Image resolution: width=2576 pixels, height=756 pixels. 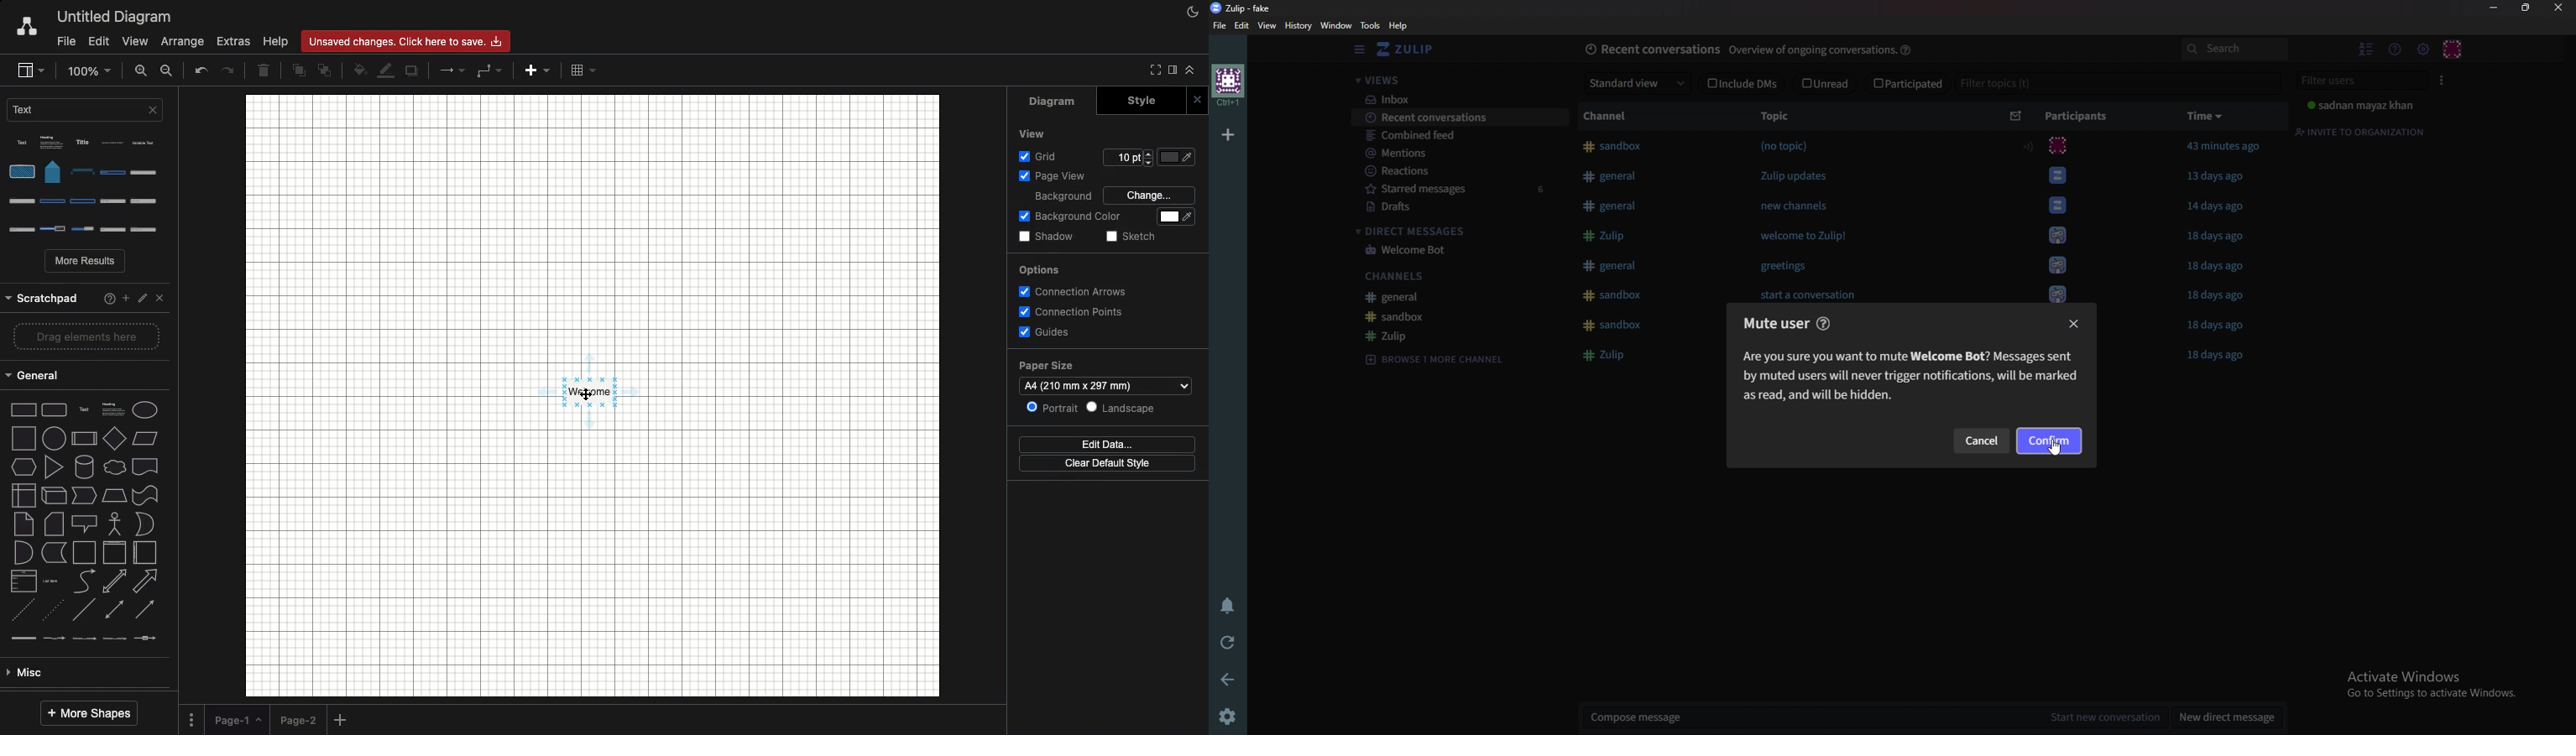 What do you see at coordinates (1613, 145) in the screenshot?
I see `#sandbox` at bounding box center [1613, 145].